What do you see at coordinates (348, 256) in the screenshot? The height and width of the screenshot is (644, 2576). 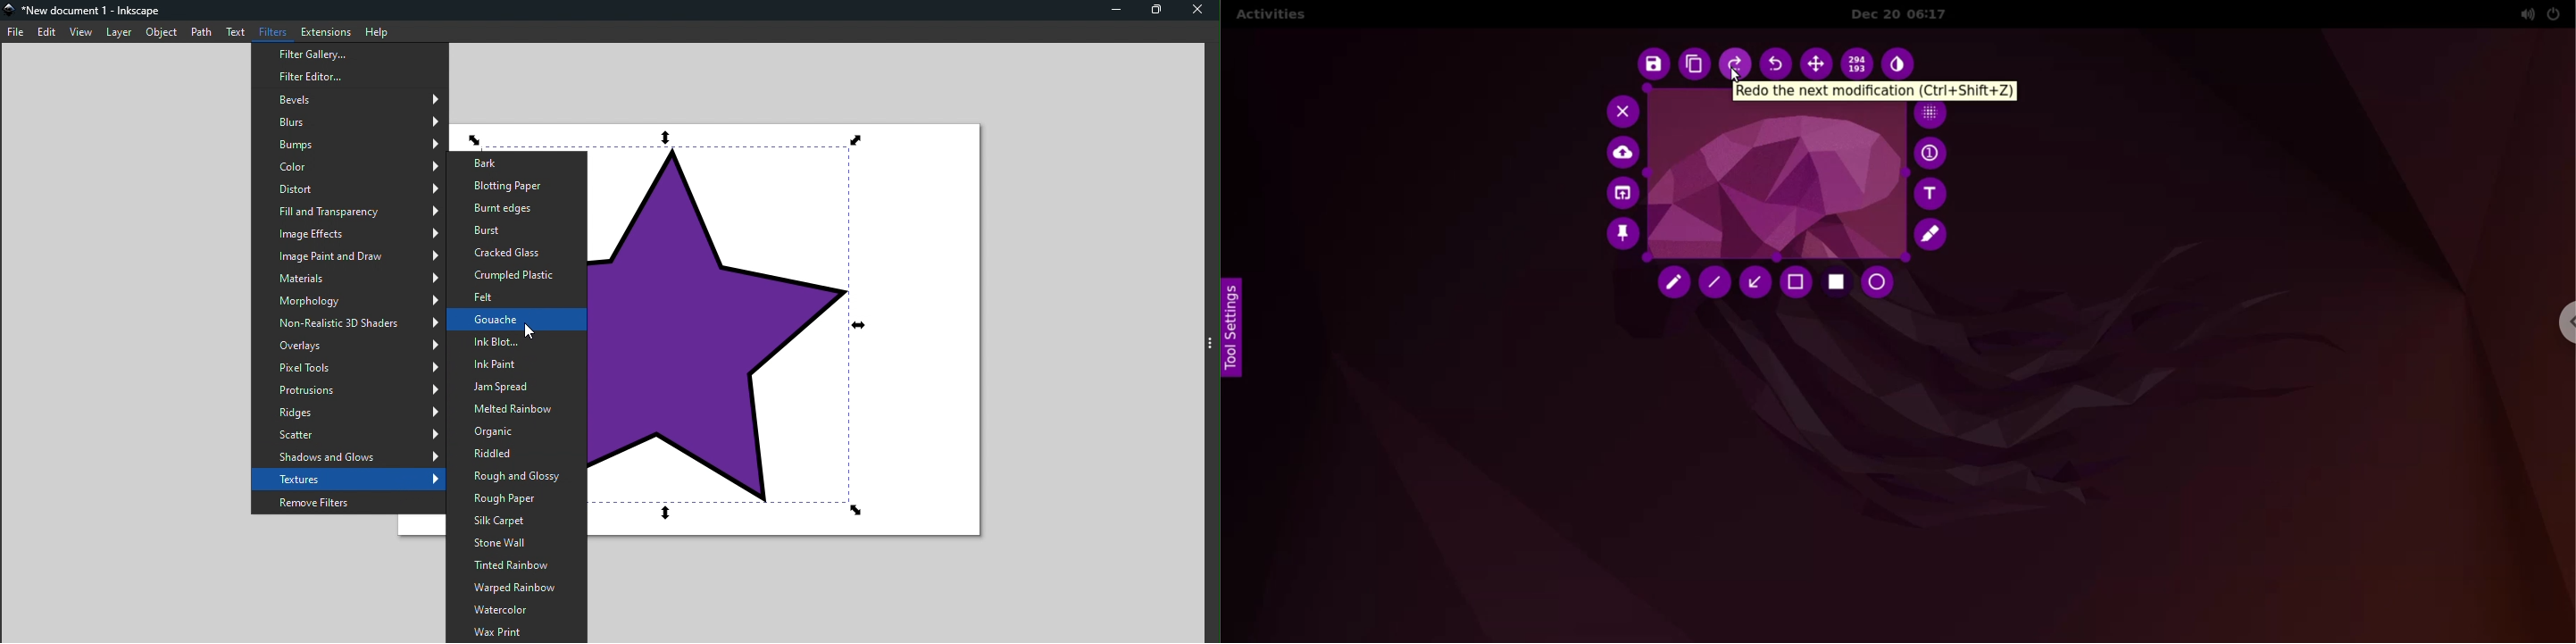 I see `Image Paint and draw` at bounding box center [348, 256].